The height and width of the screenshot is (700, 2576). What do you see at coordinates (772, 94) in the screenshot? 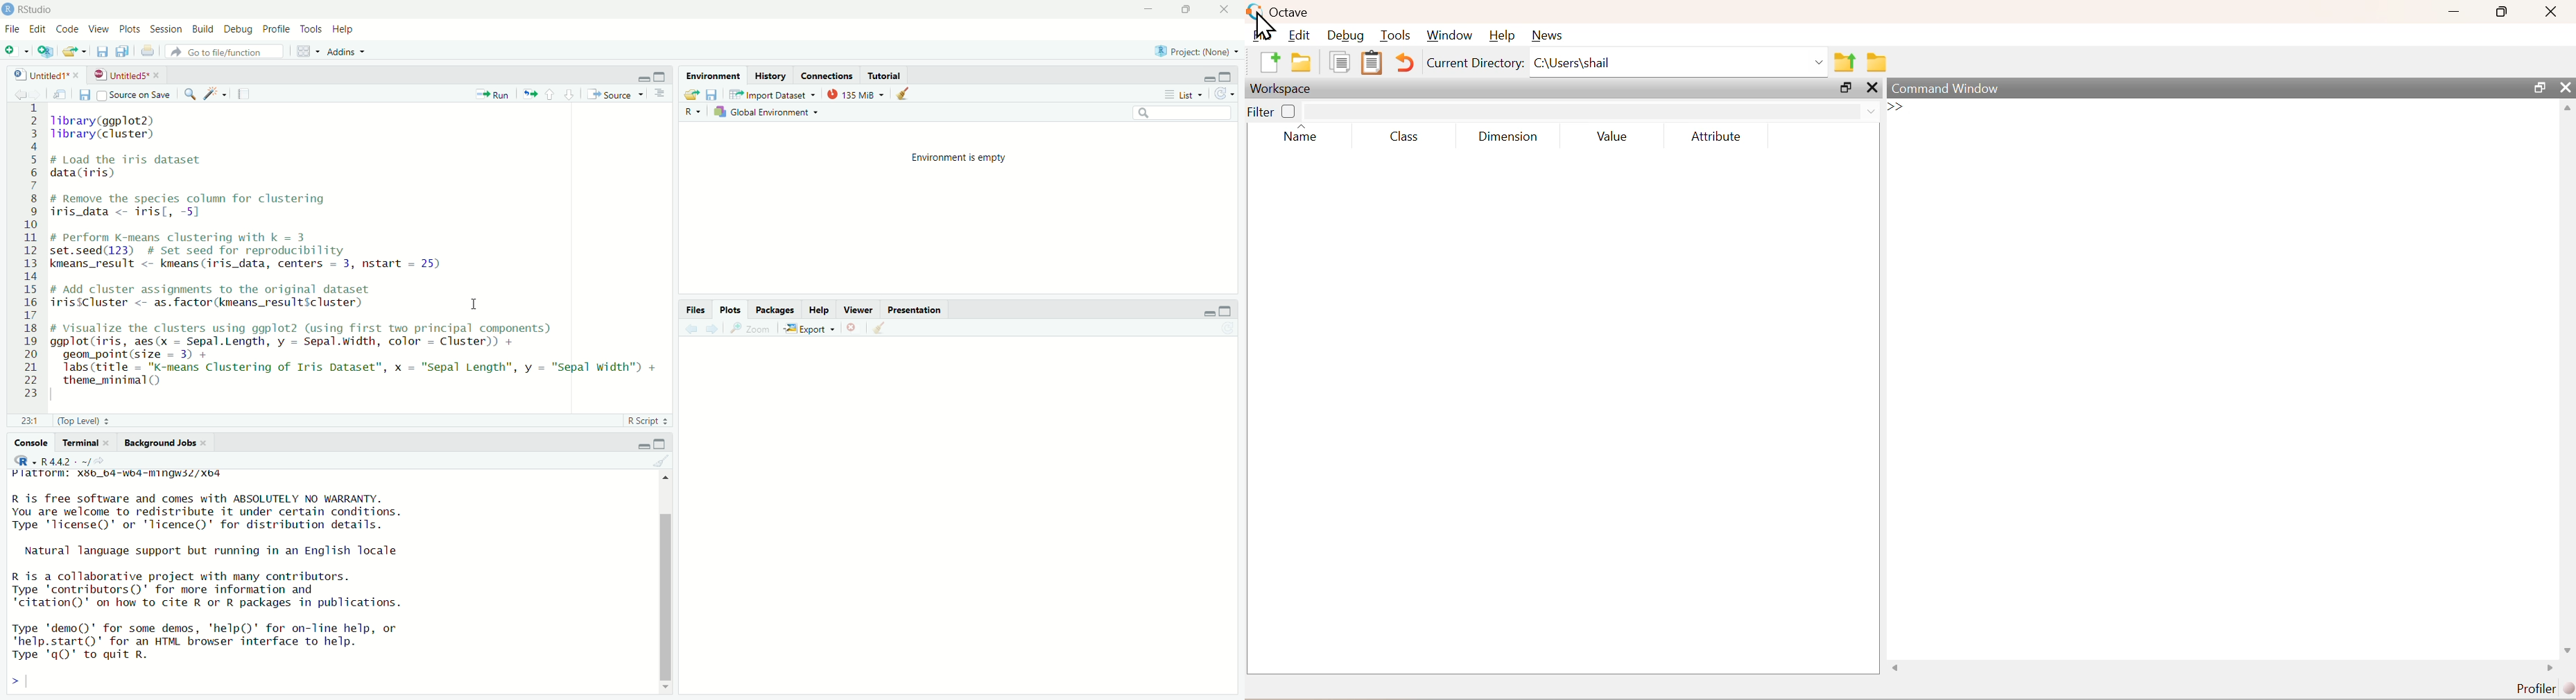
I see `import dataset` at bounding box center [772, 94].